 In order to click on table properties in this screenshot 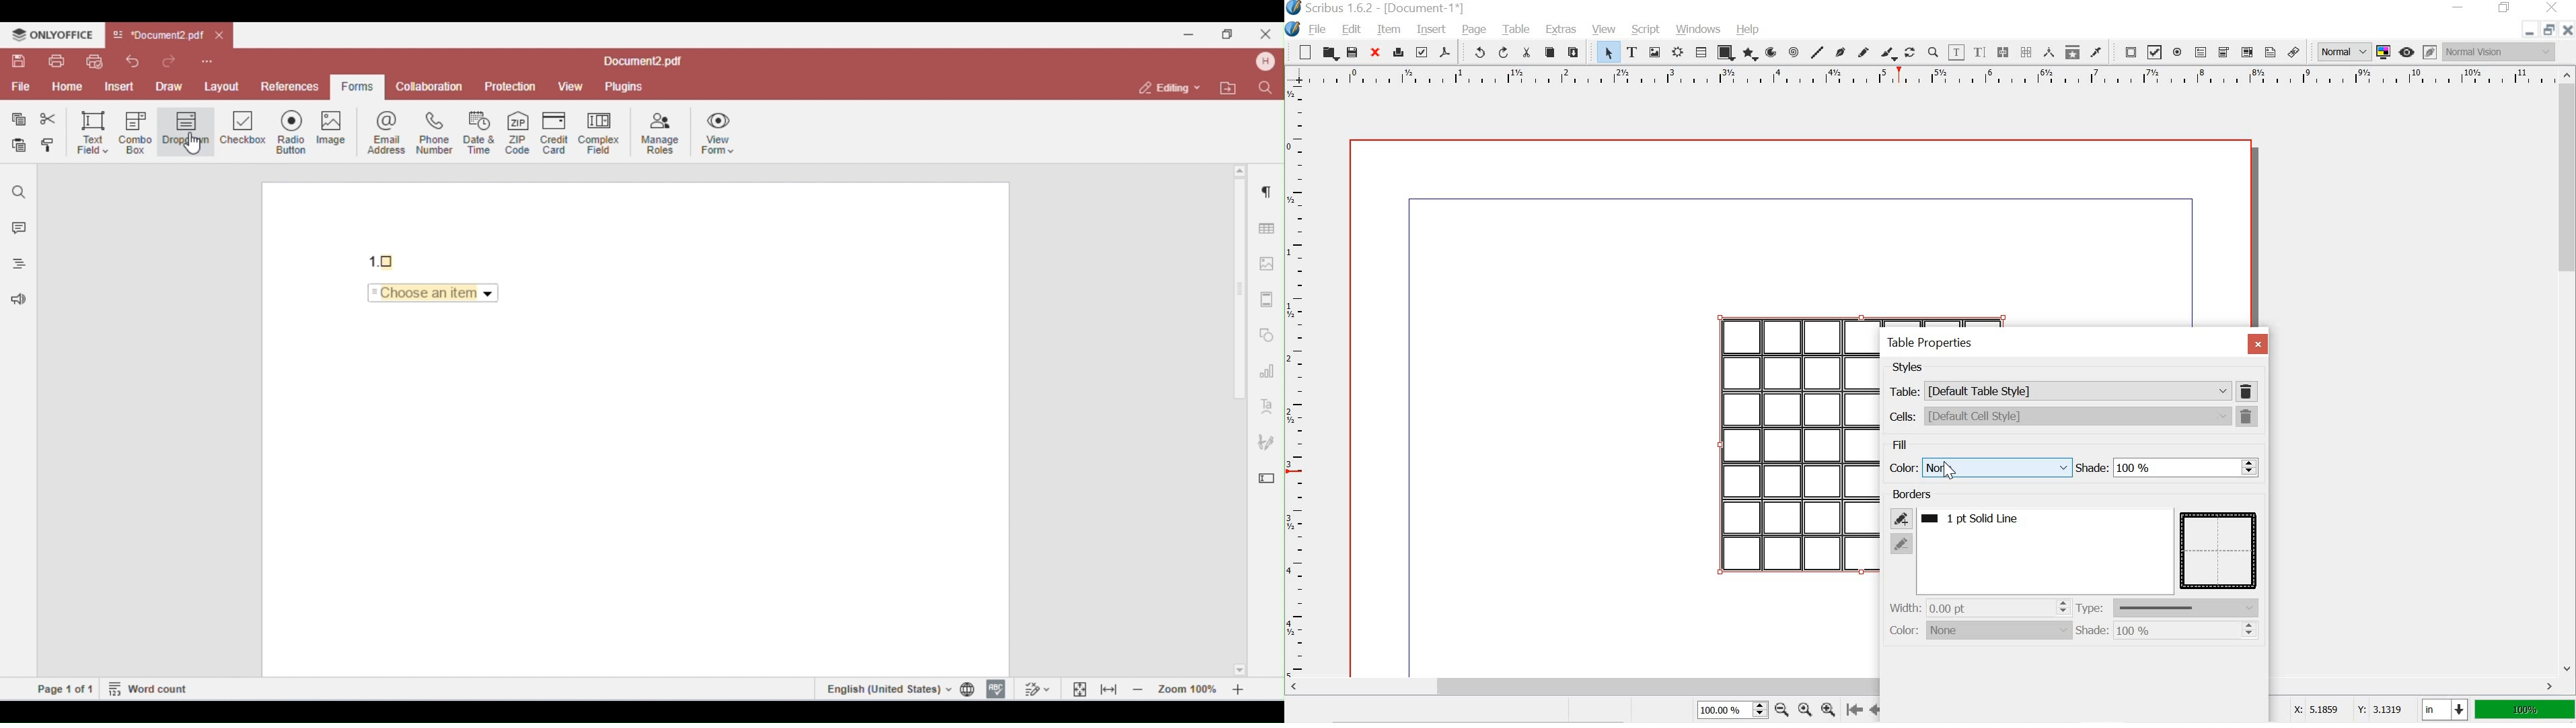, I will do `click(1927, 343)`.